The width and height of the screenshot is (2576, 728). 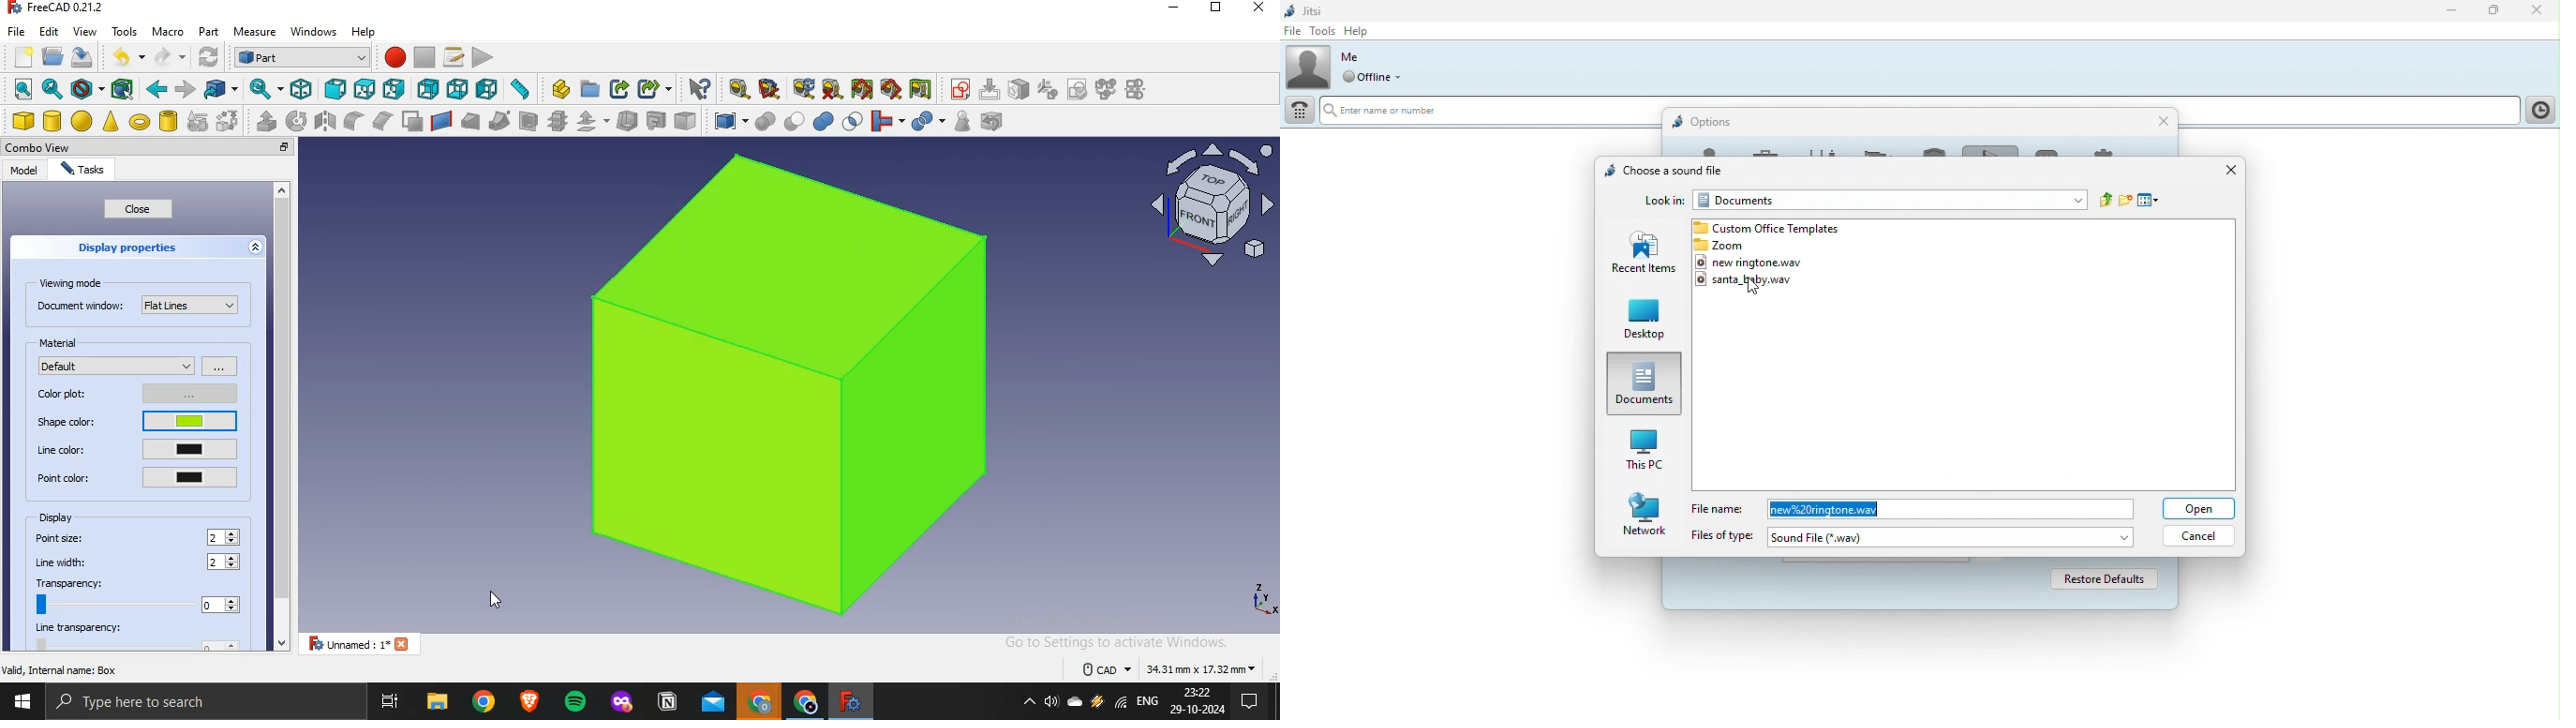 What do you see at coordinates (765, 121) in the screenshot?
I see `boolean` at bounding box center [765, 121].